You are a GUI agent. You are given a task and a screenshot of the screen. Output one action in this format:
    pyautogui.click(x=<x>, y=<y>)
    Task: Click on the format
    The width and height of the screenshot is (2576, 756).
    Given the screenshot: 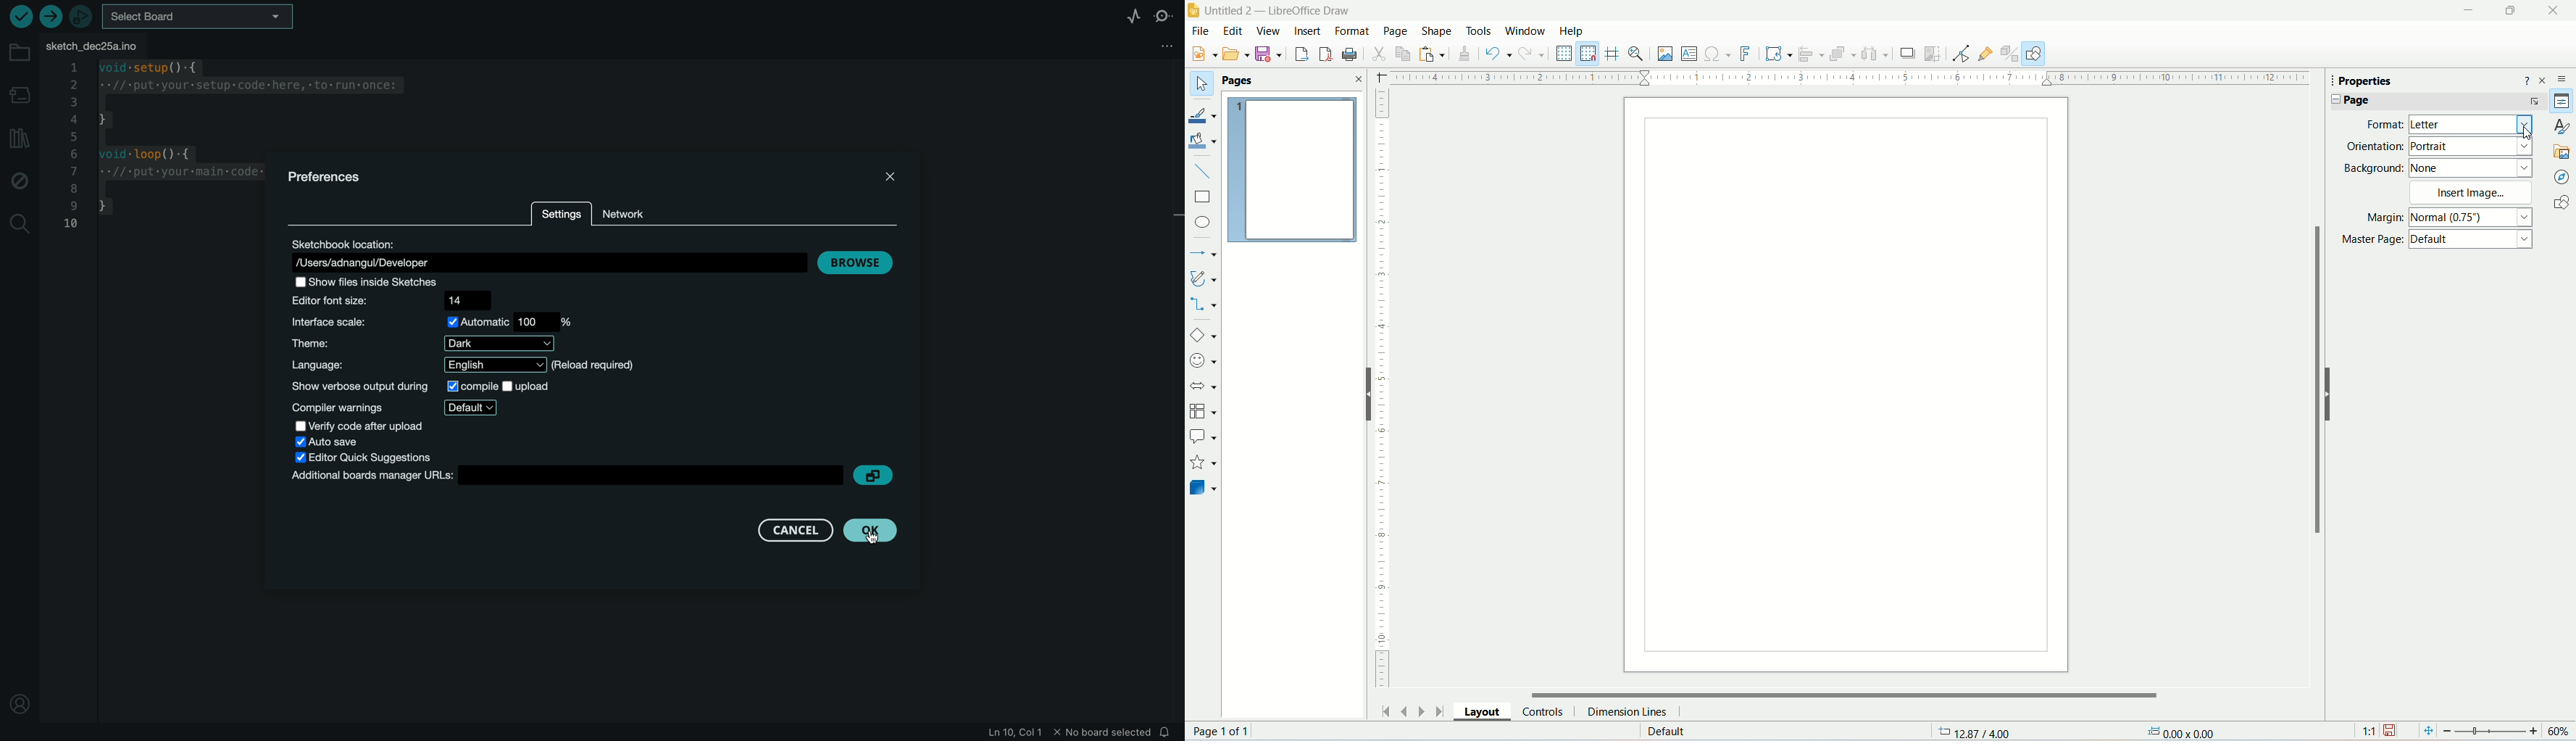 What is the action you would take?
    pyautogui.click(x=1353, y=30)
    